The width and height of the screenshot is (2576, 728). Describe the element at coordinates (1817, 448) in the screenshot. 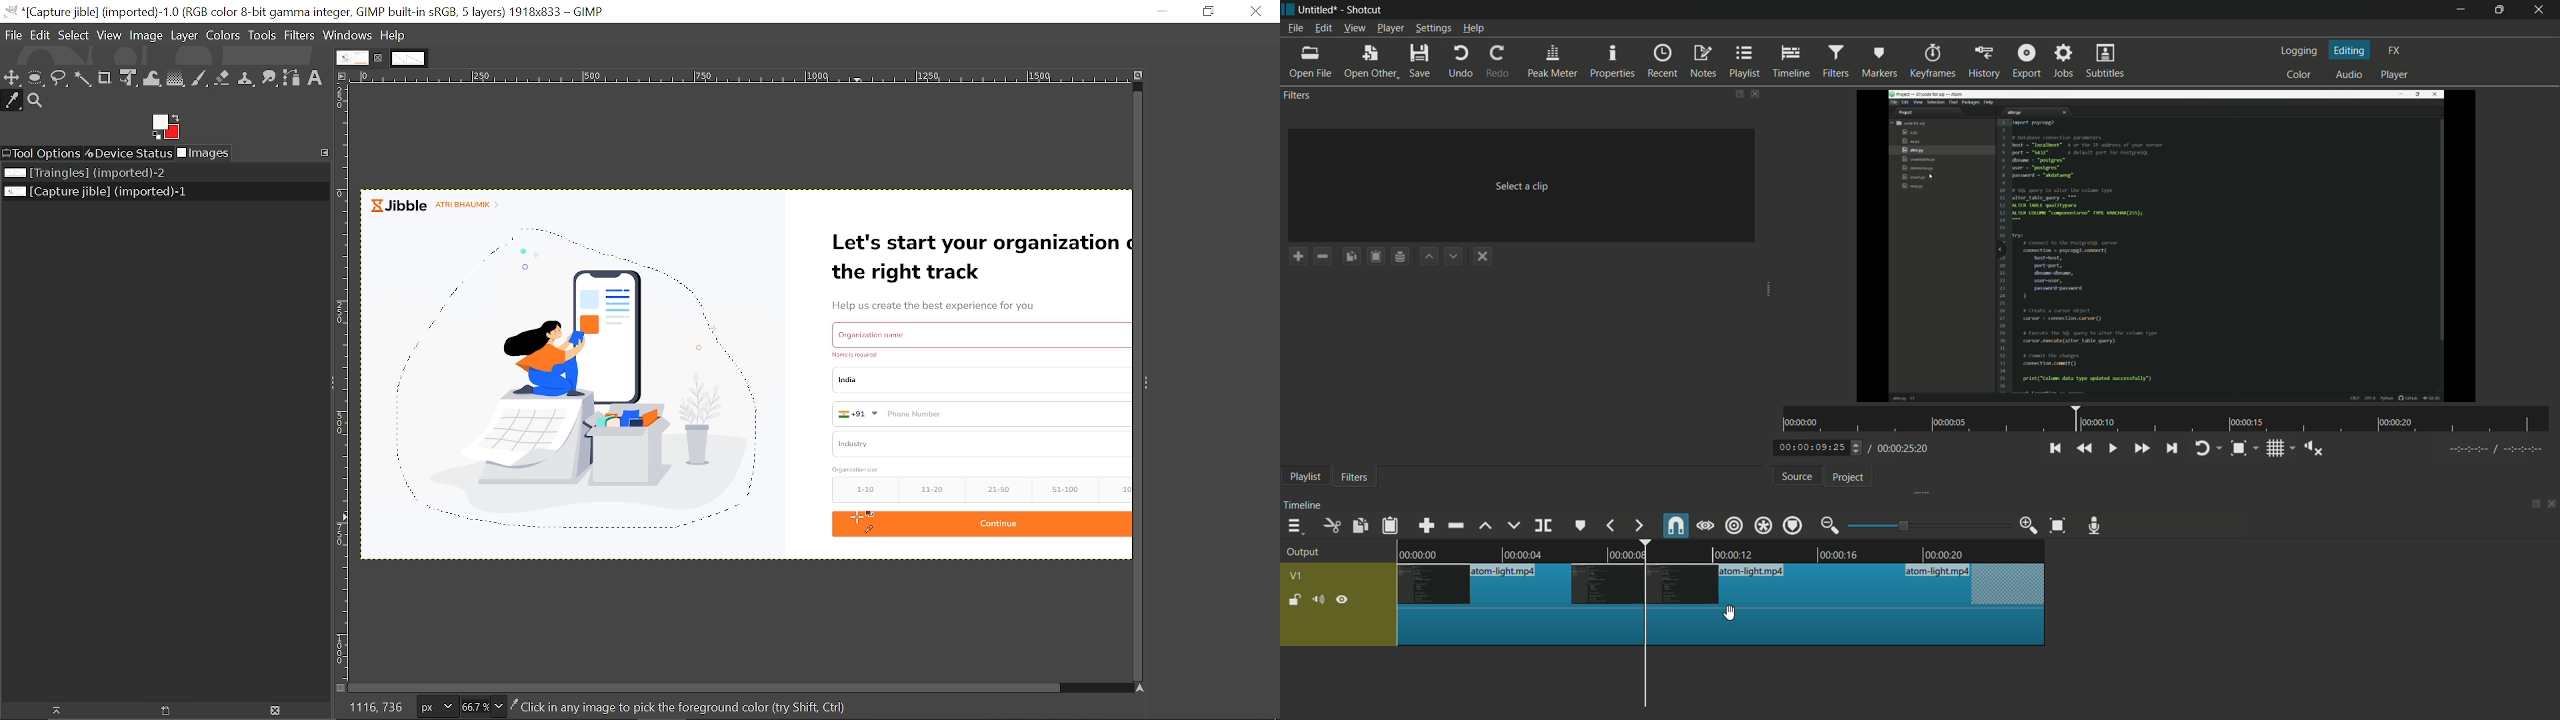

I see `current time` at that location.